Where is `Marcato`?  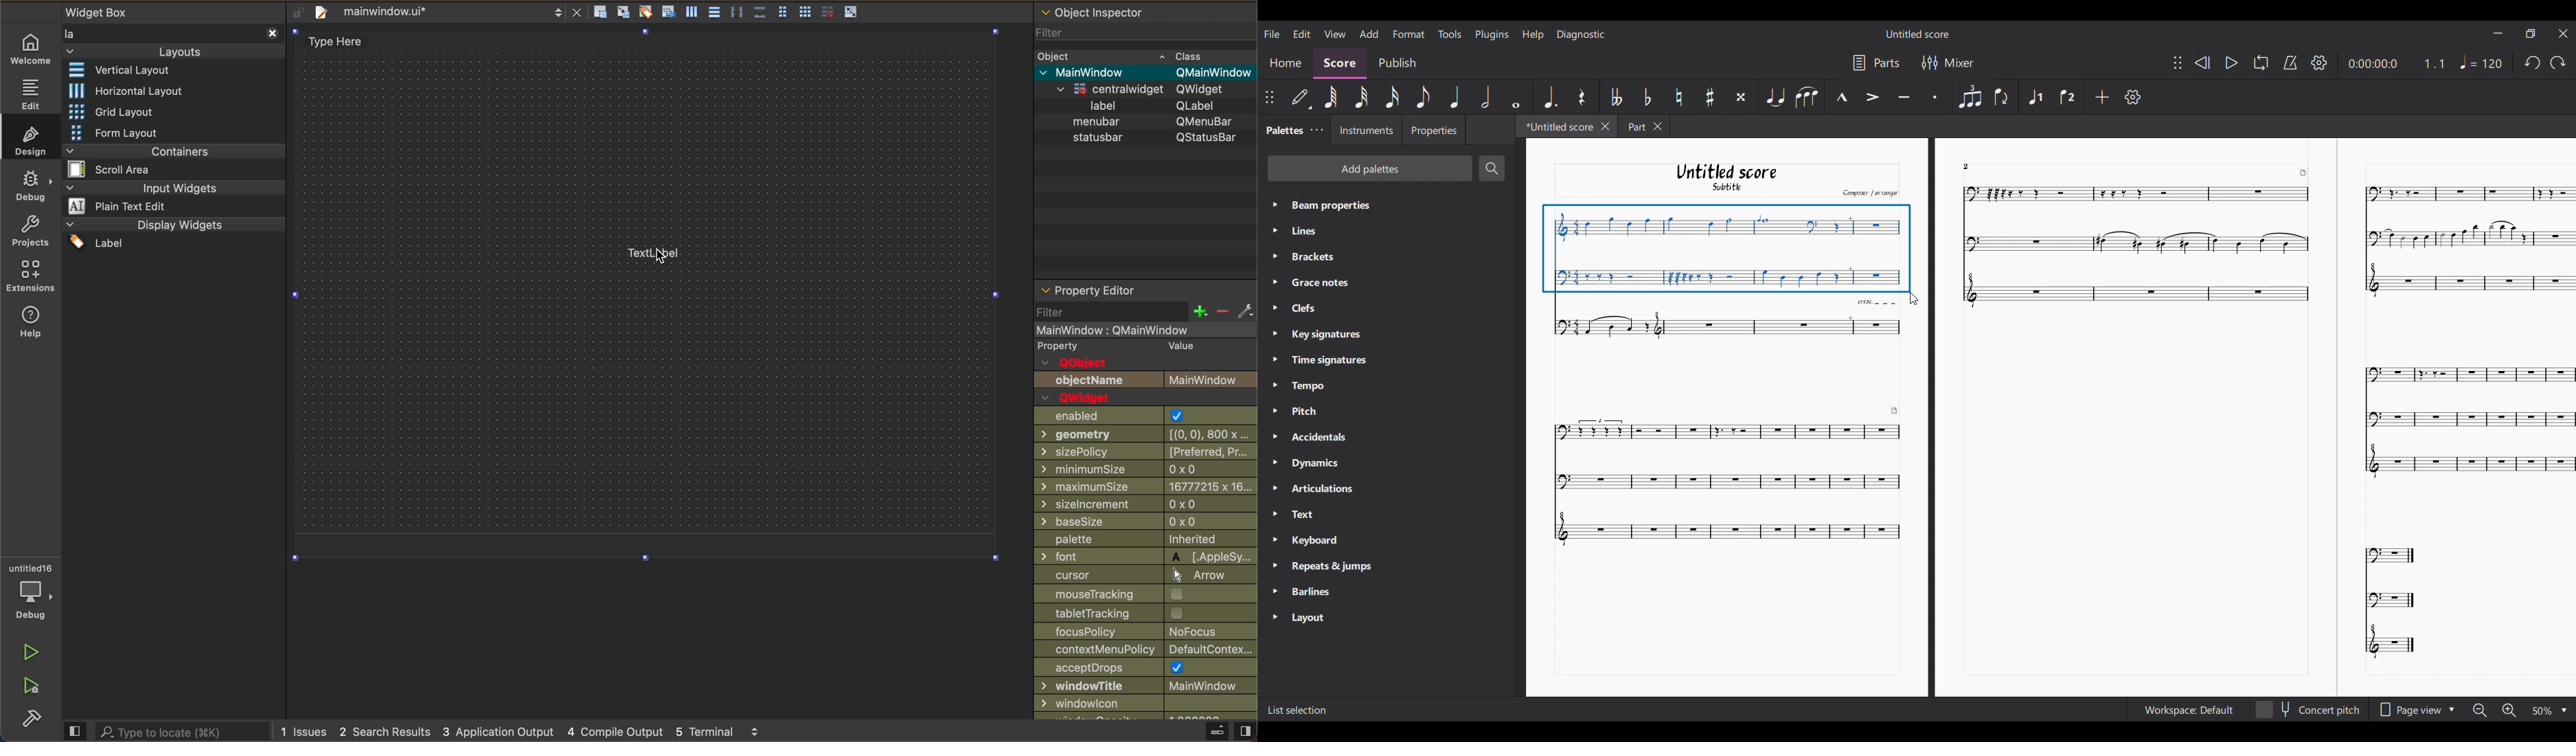 Marcato is located at coordinates (1841, 97).